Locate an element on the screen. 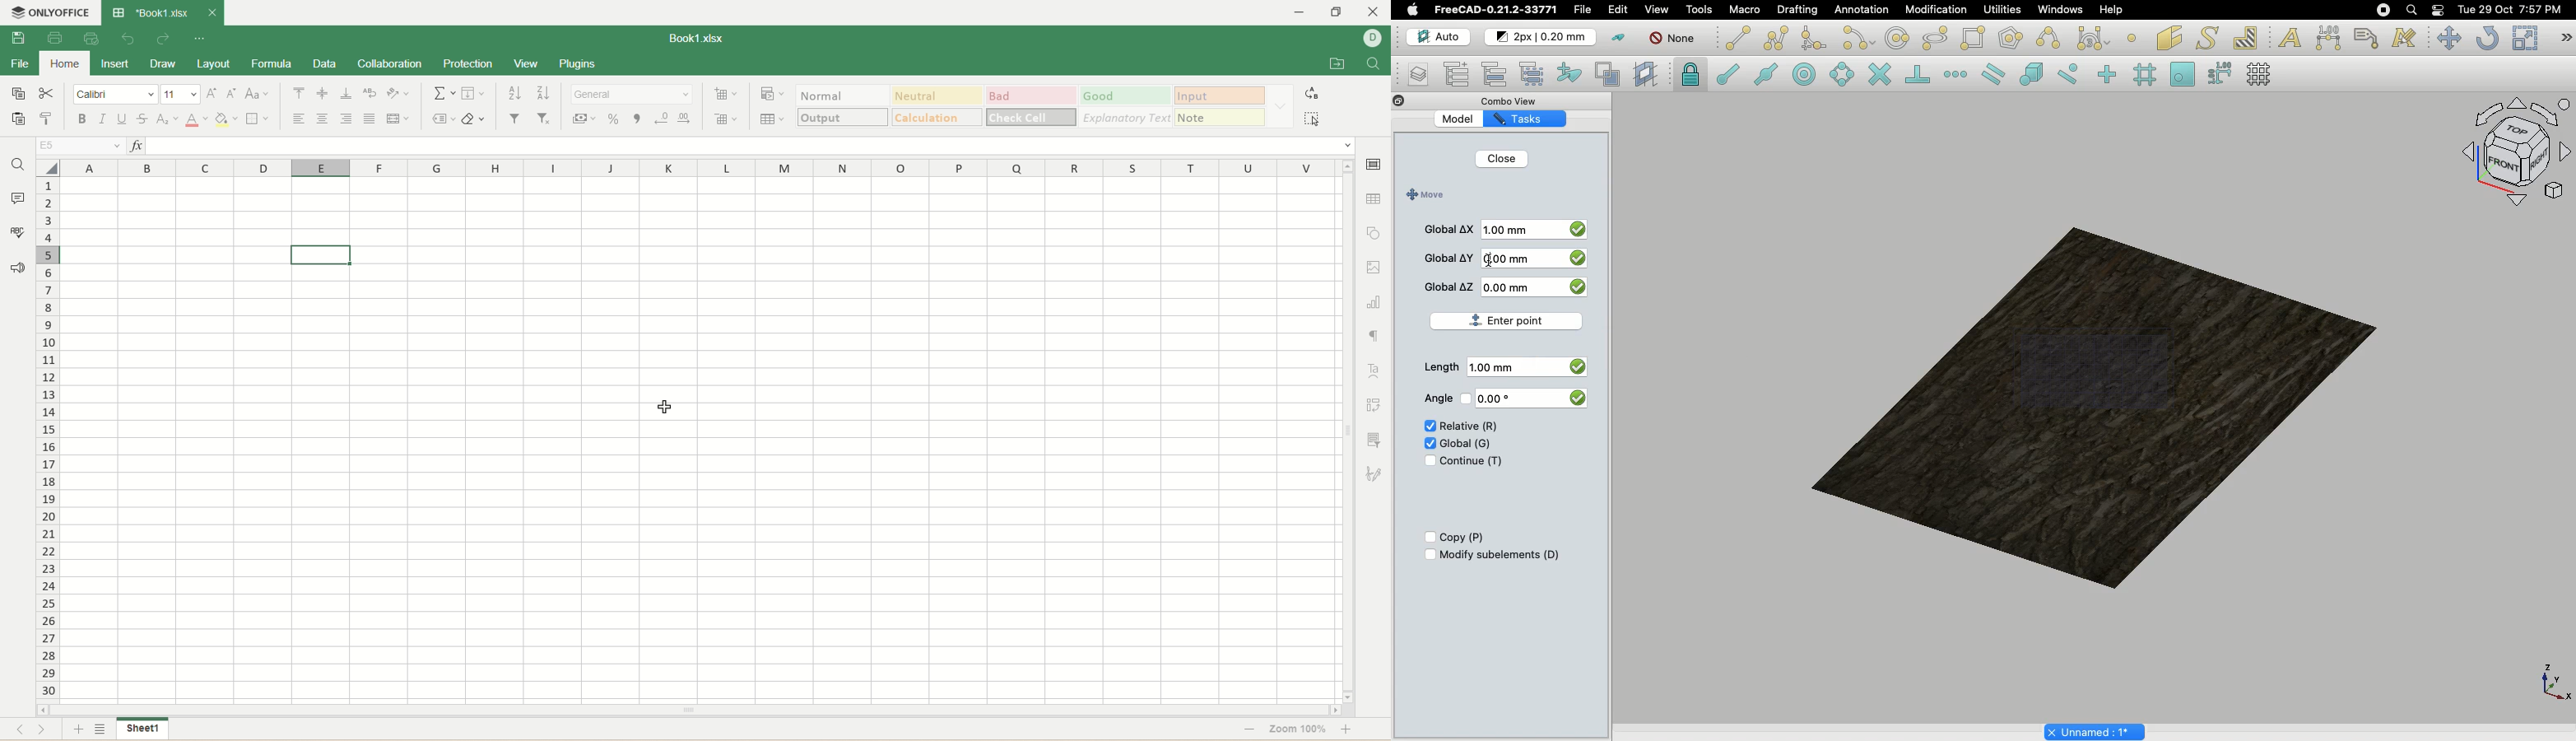 The image size is (2576, 756). background color is located at coordinates (226, 120).